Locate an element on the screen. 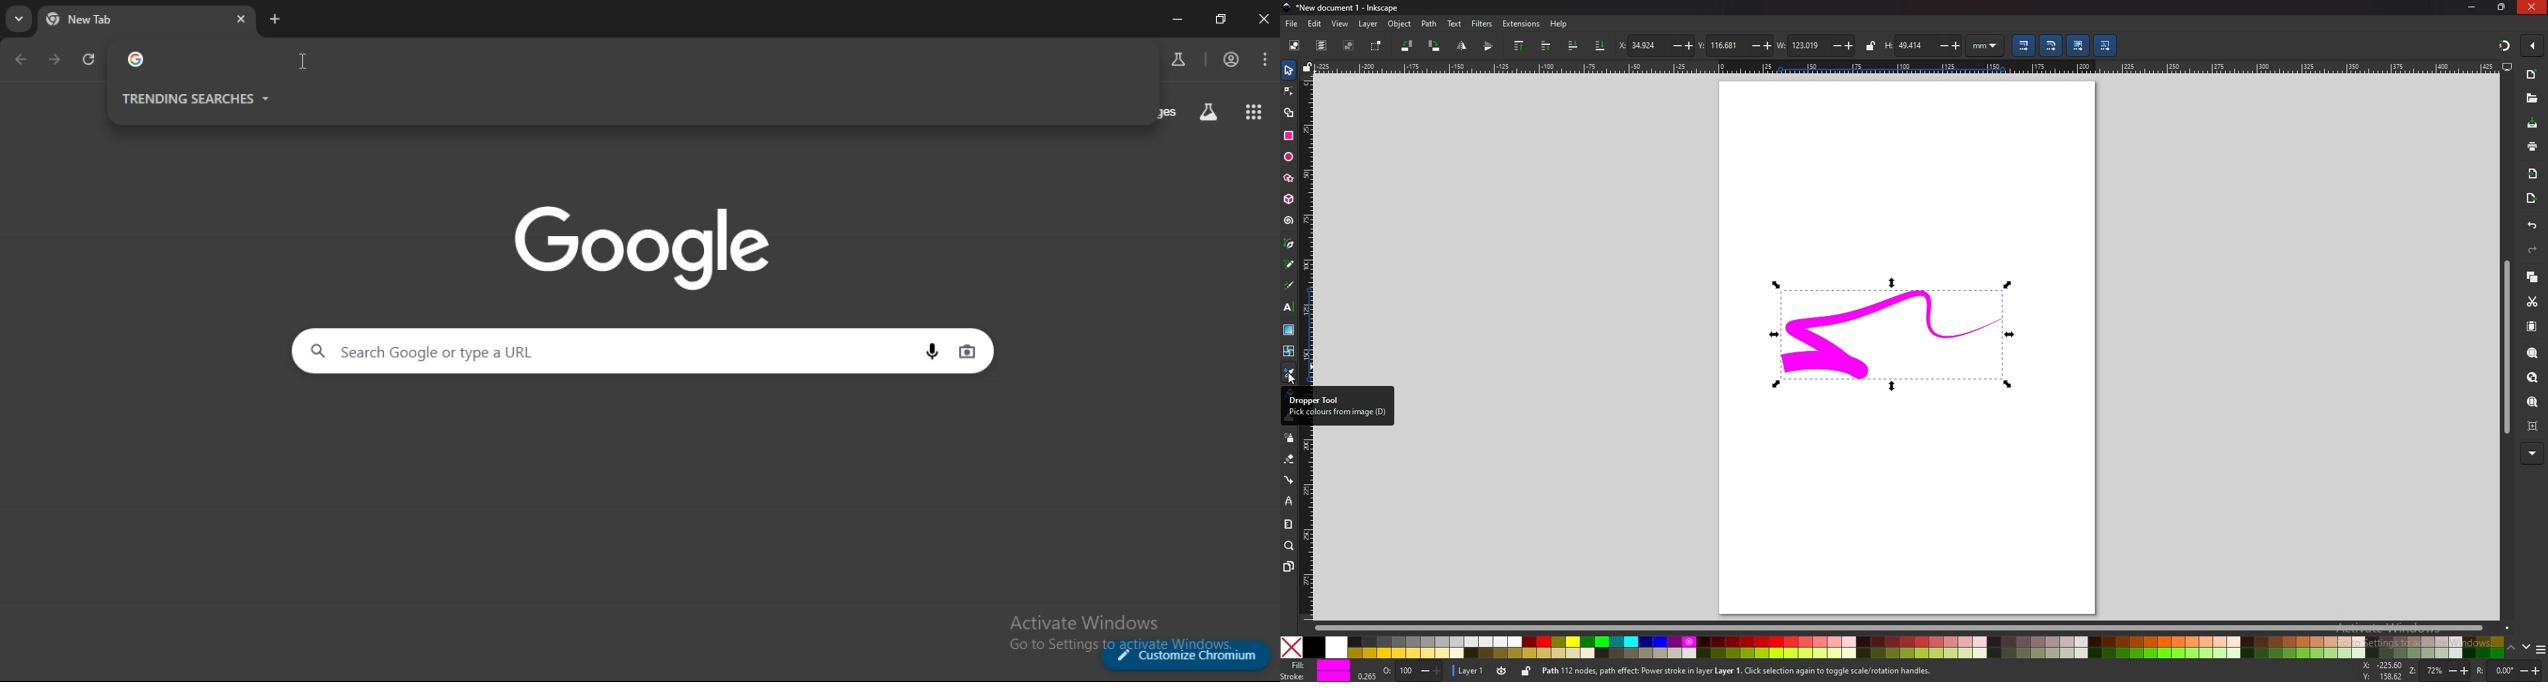 This screenshot has width=2548, height=700. selected drawing is located at coordinates (1893, 335).